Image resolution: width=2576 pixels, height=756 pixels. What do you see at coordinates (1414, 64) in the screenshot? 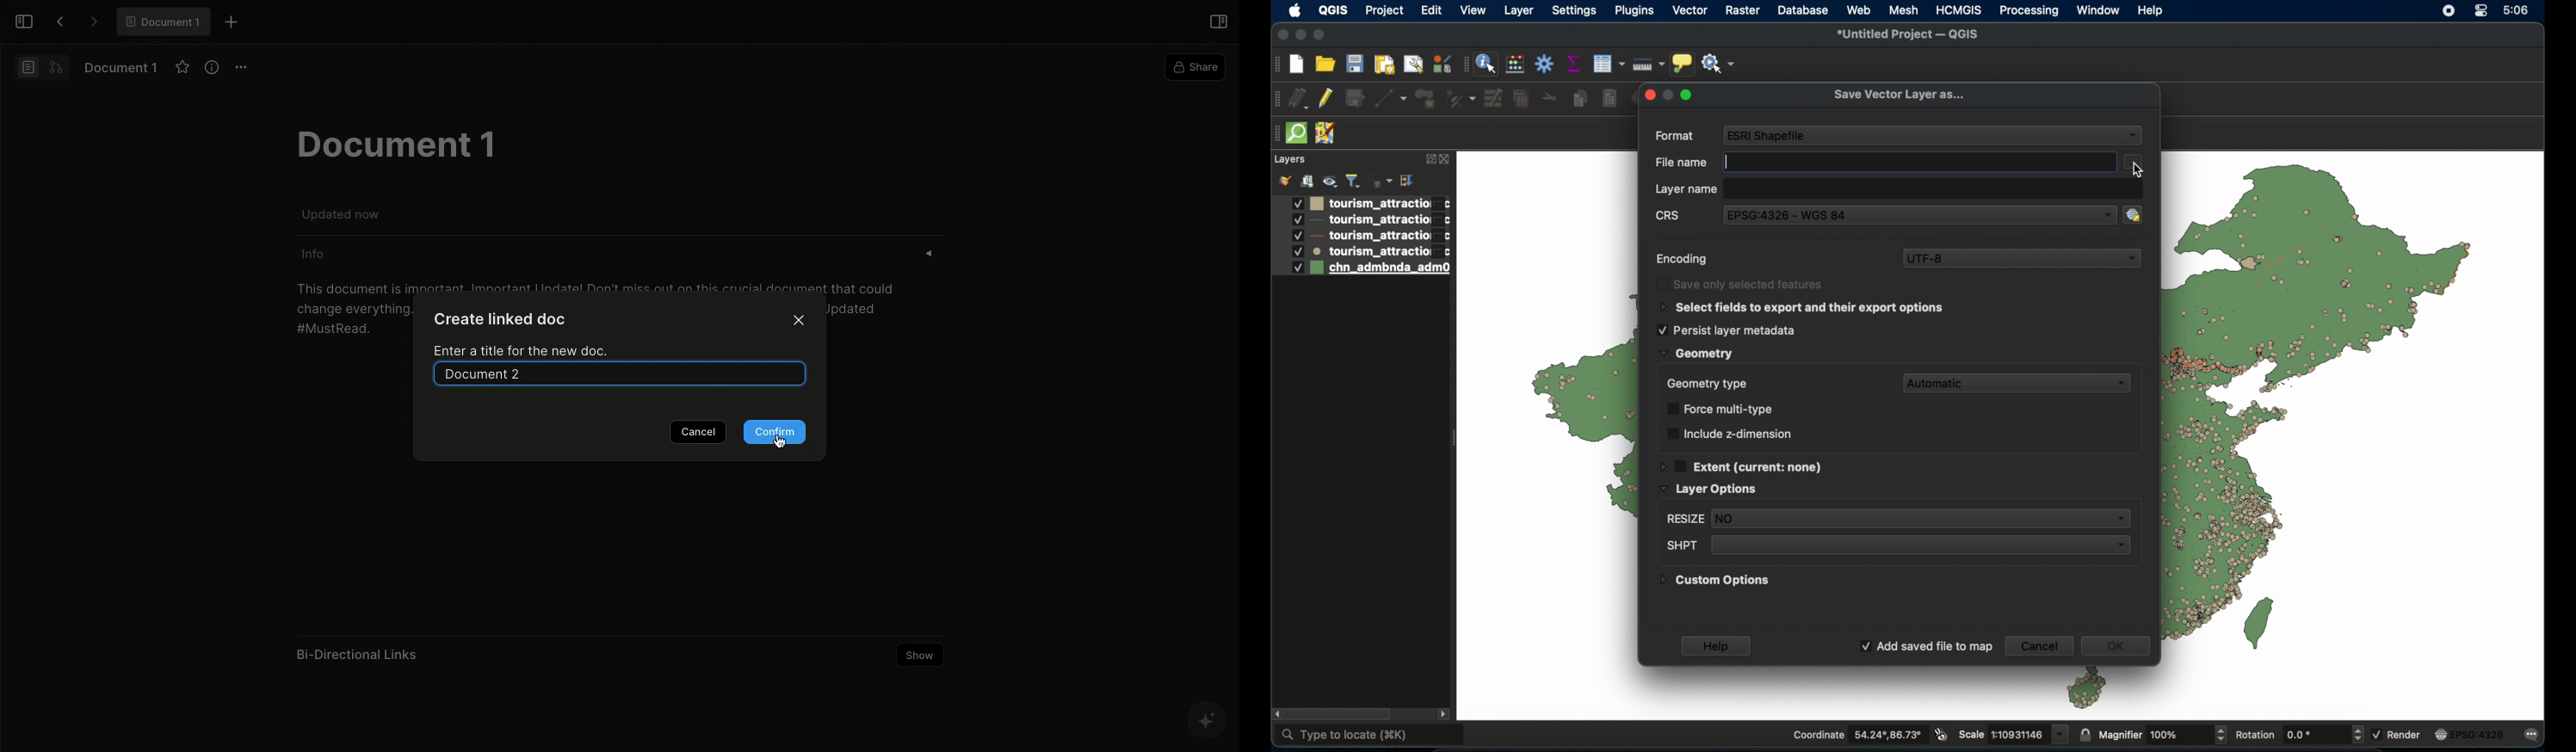
I see `open layout manager` at bounding box center [1414, 64].